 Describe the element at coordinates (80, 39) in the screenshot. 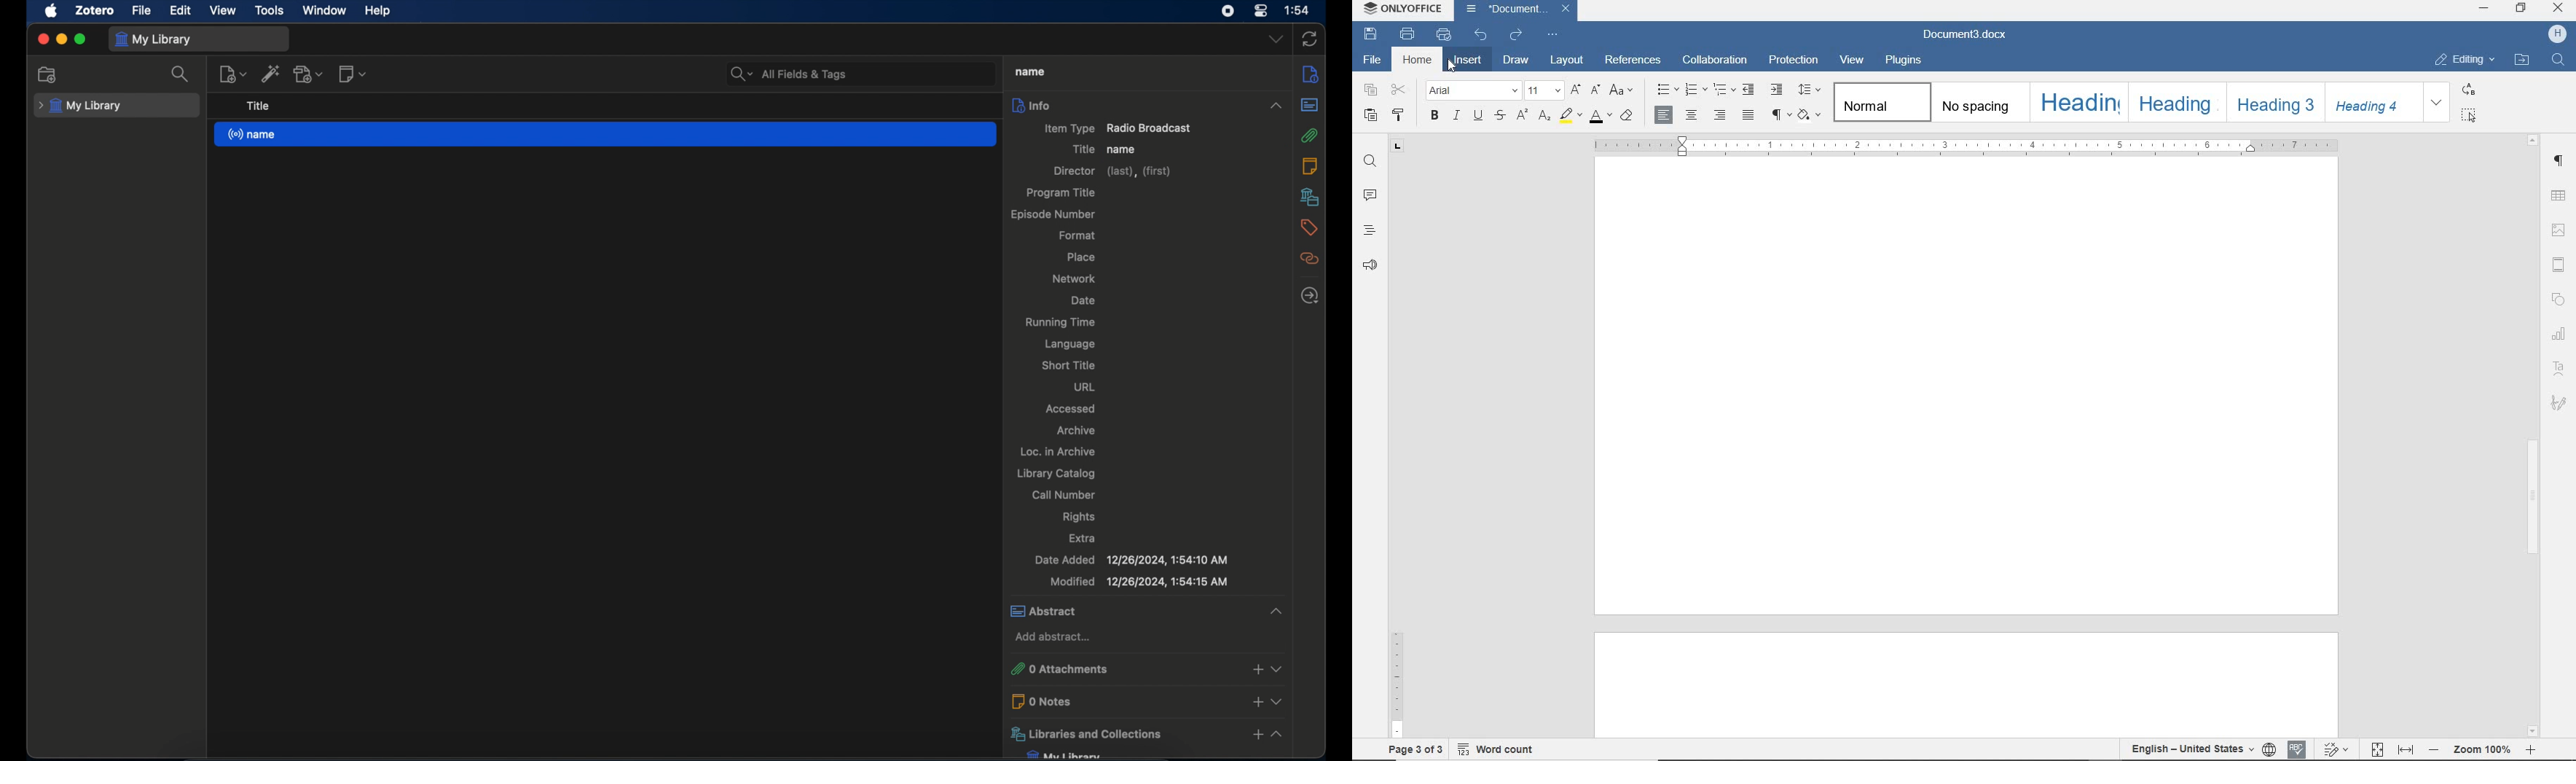

I see `maximize` at that location.